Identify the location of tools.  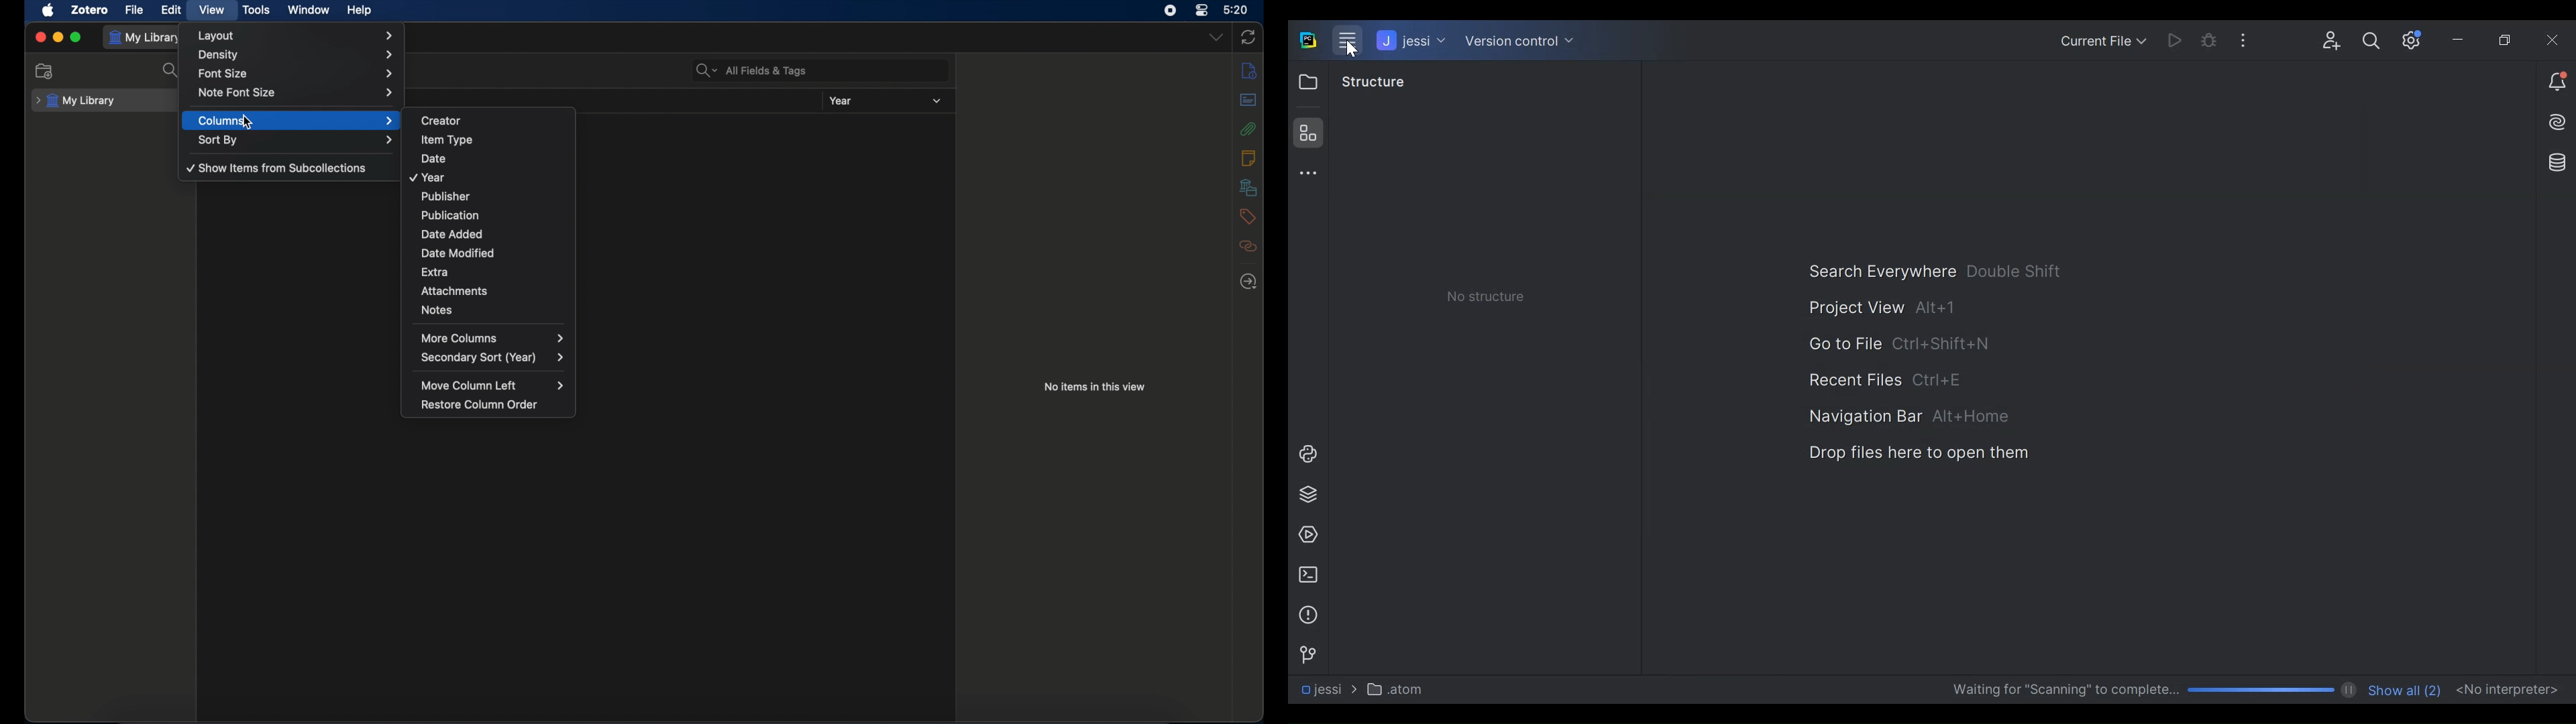
(256, 9).